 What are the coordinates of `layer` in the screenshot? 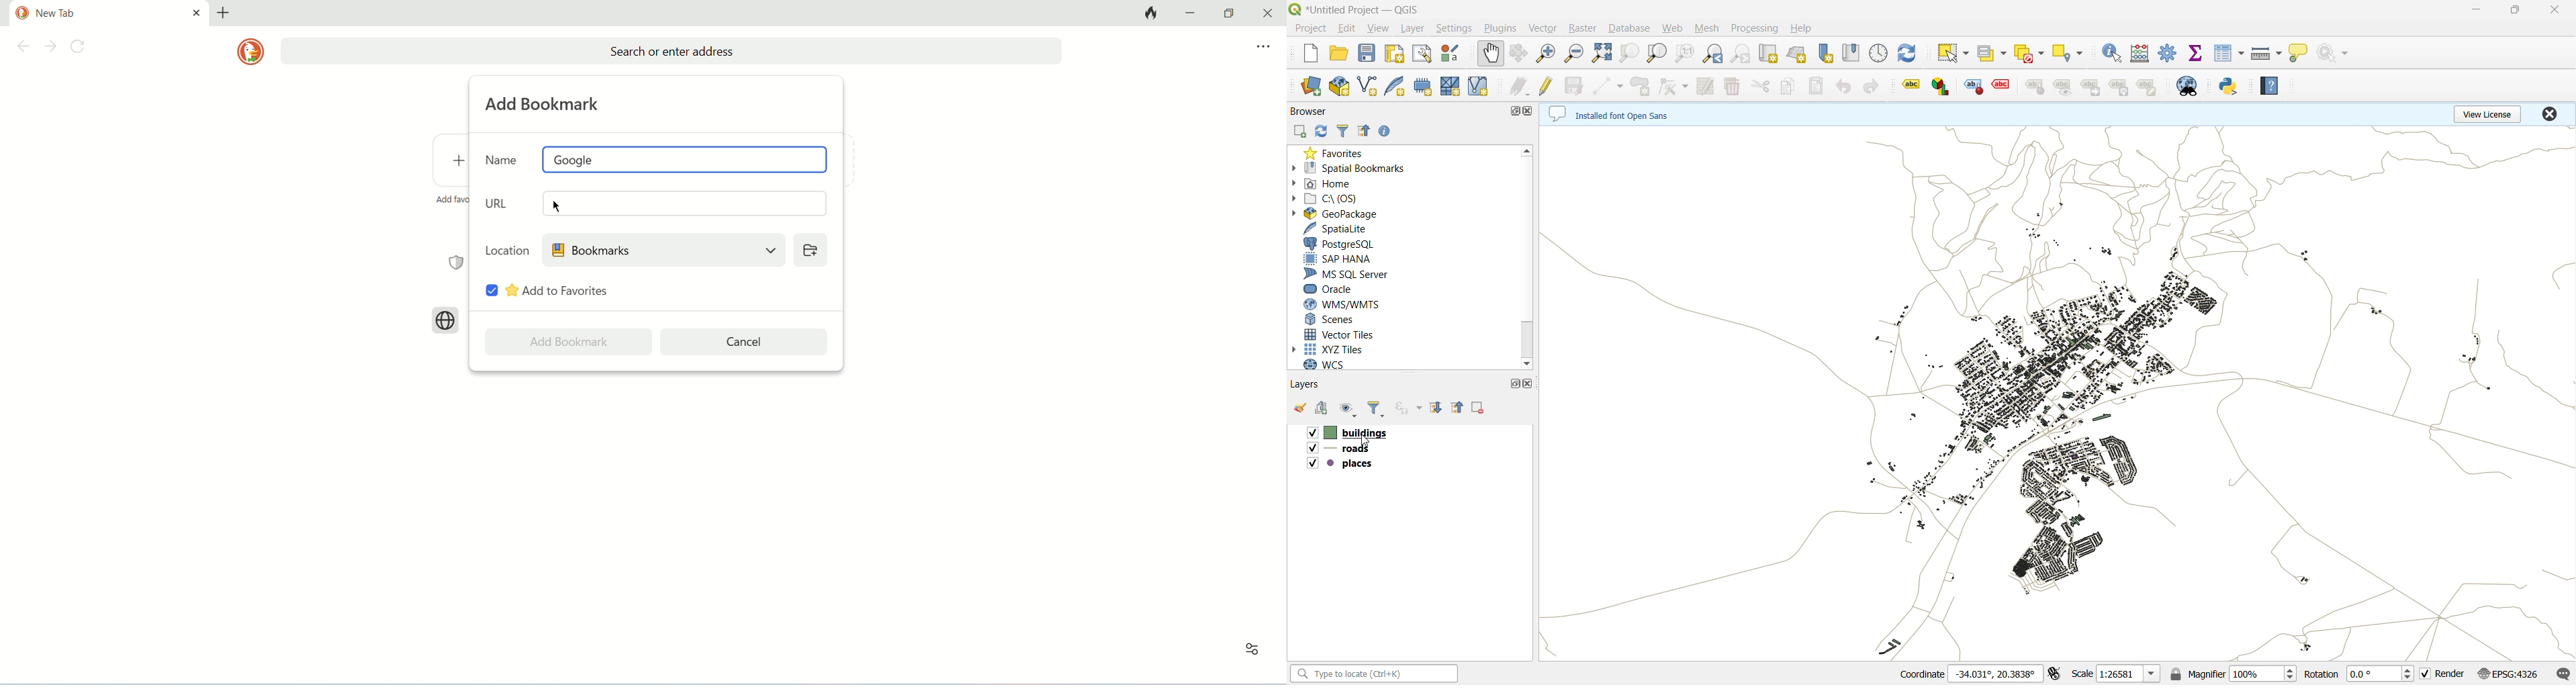 It's located at (1416, 29).